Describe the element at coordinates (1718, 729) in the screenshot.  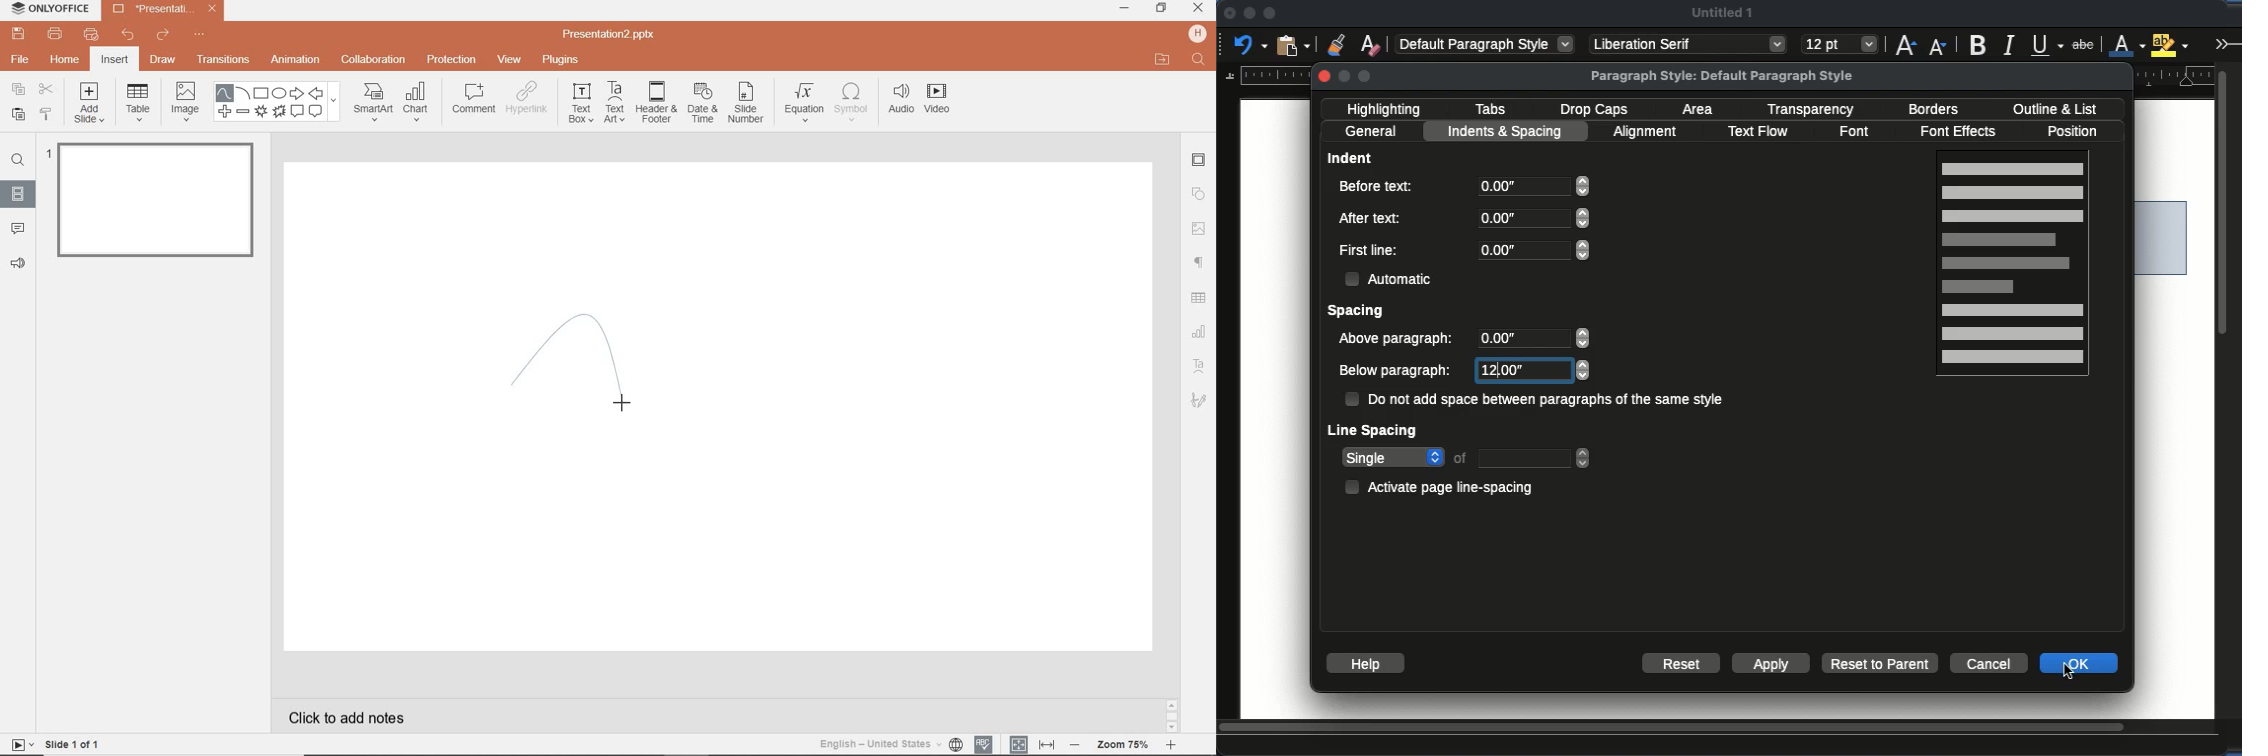
I see `scroll` at that location.